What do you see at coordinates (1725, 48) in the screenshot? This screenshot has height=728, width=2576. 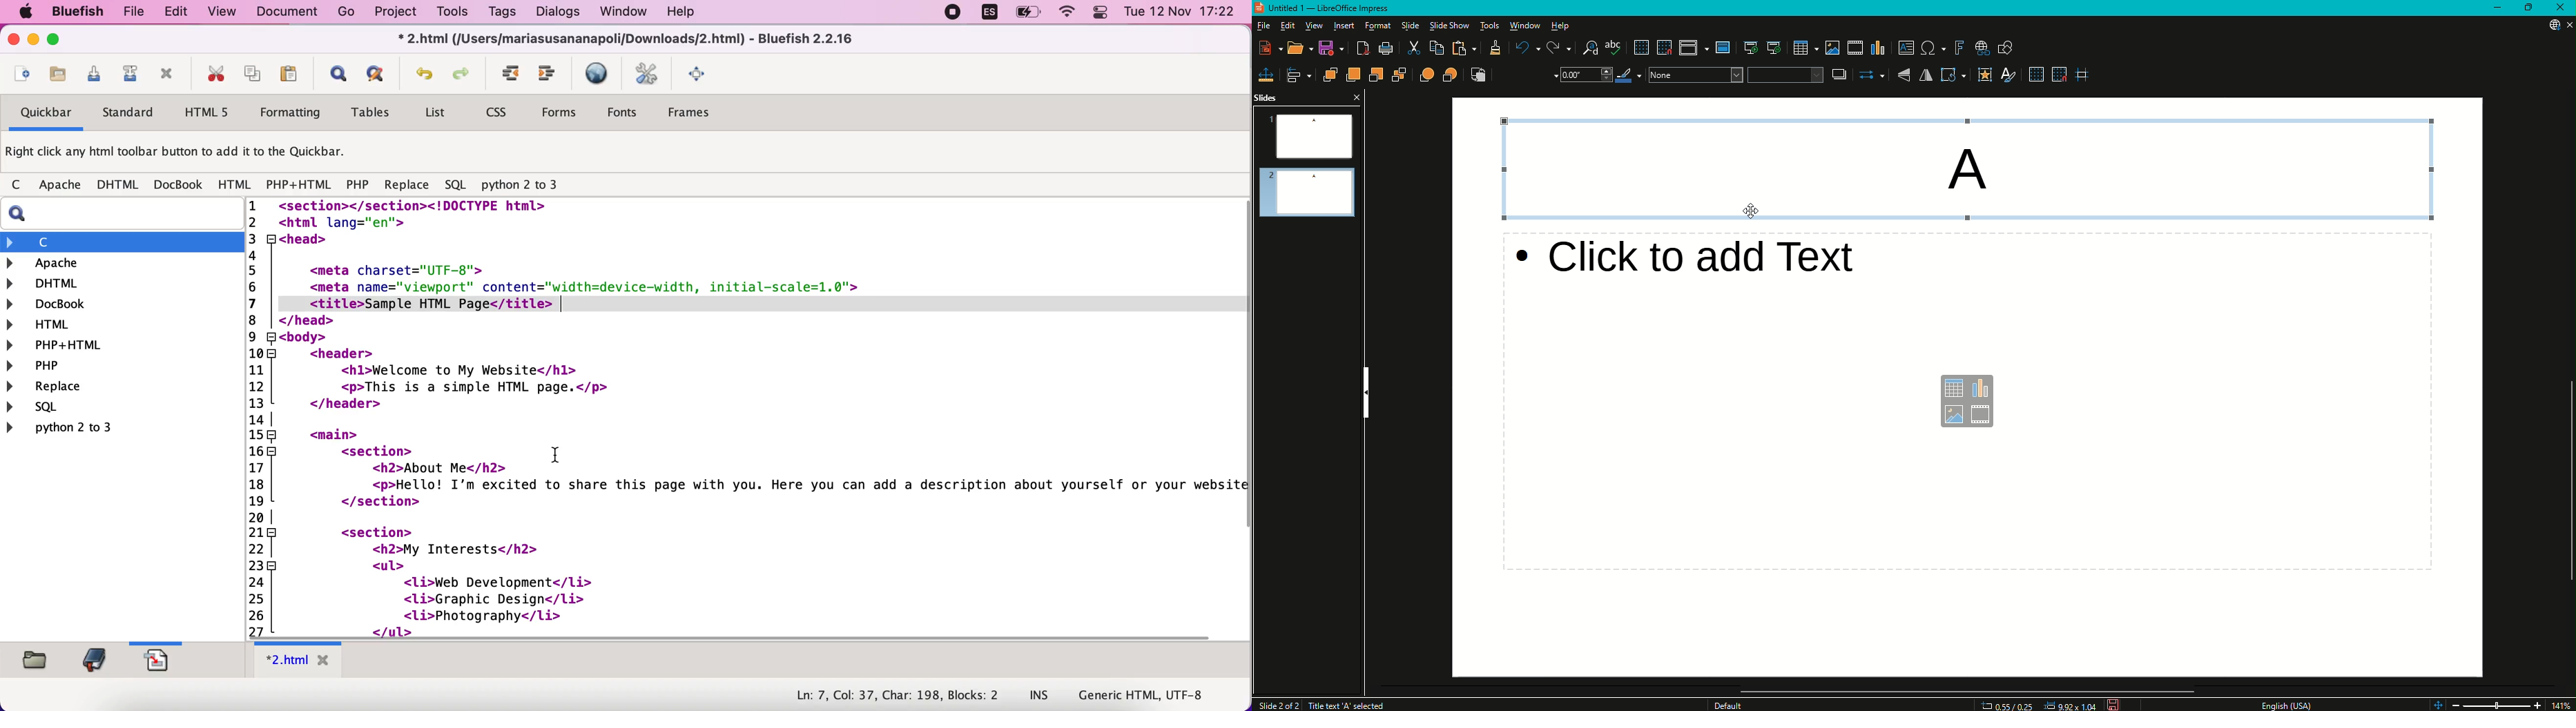 I see `Master slide` at bounding box center [1725, 48].